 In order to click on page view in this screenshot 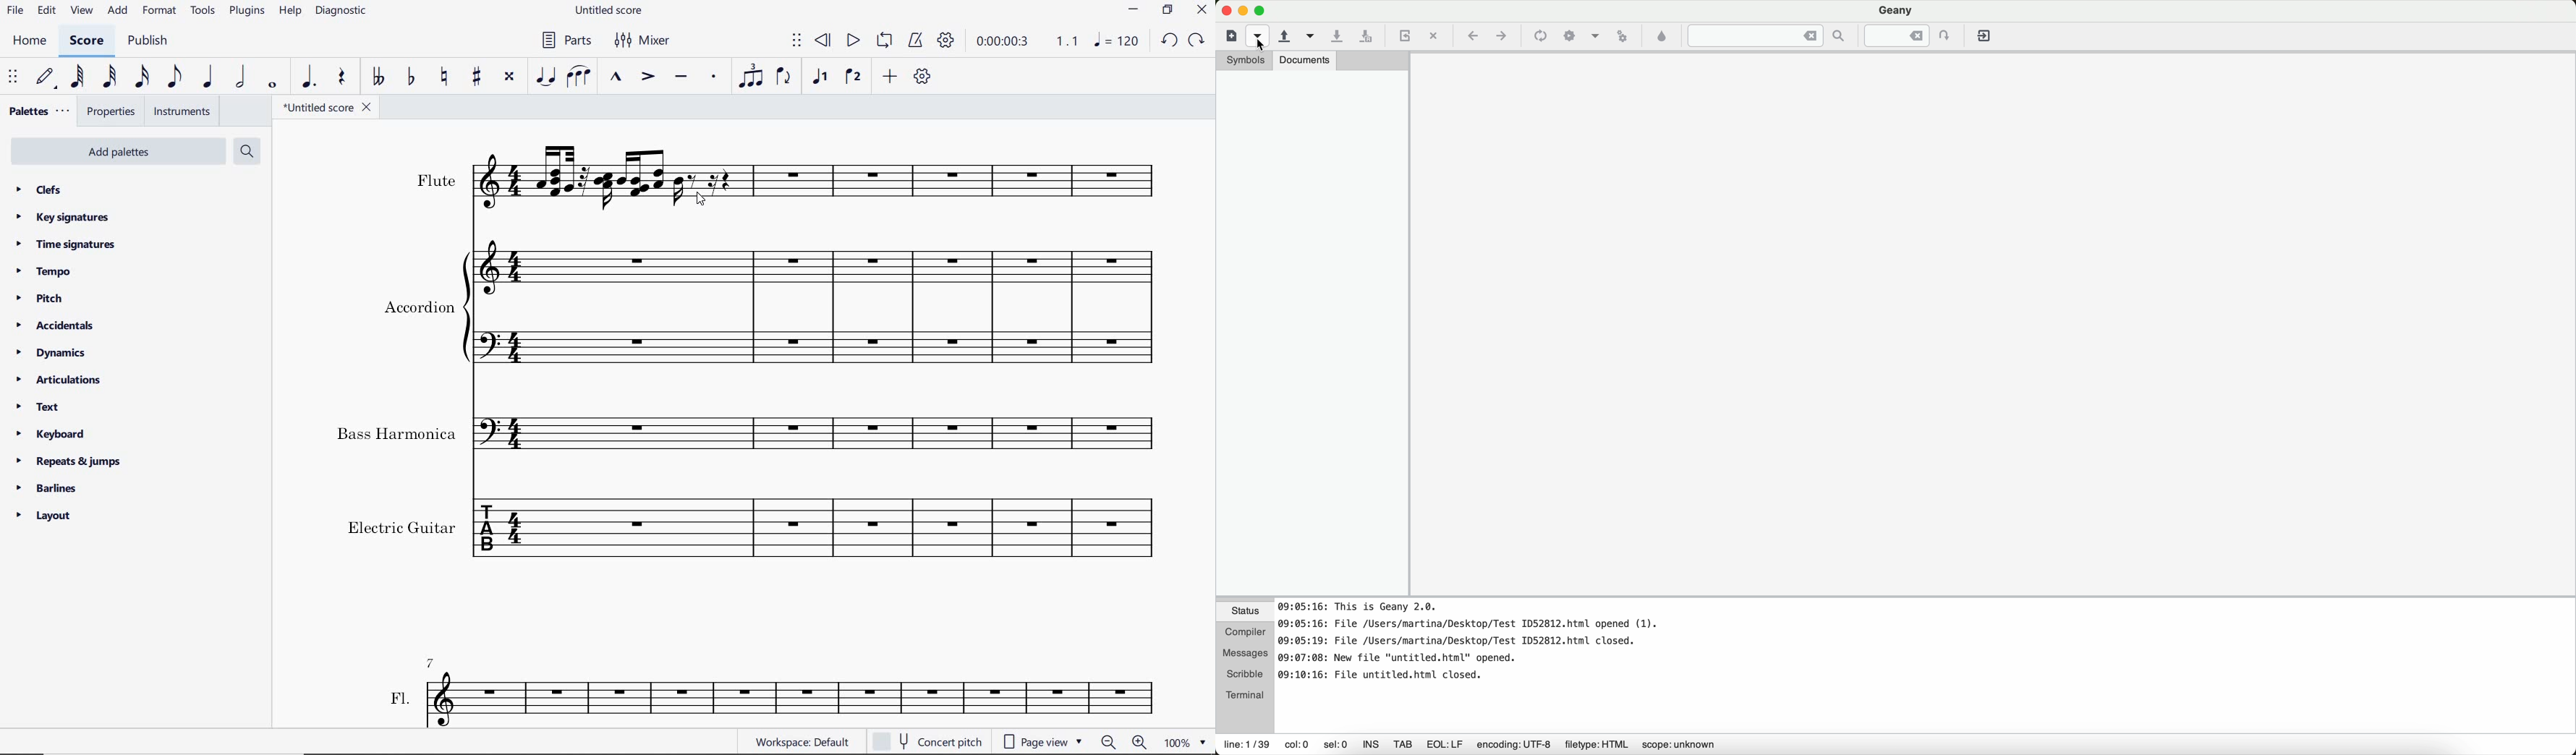, I will do `click(1046, 740)`.